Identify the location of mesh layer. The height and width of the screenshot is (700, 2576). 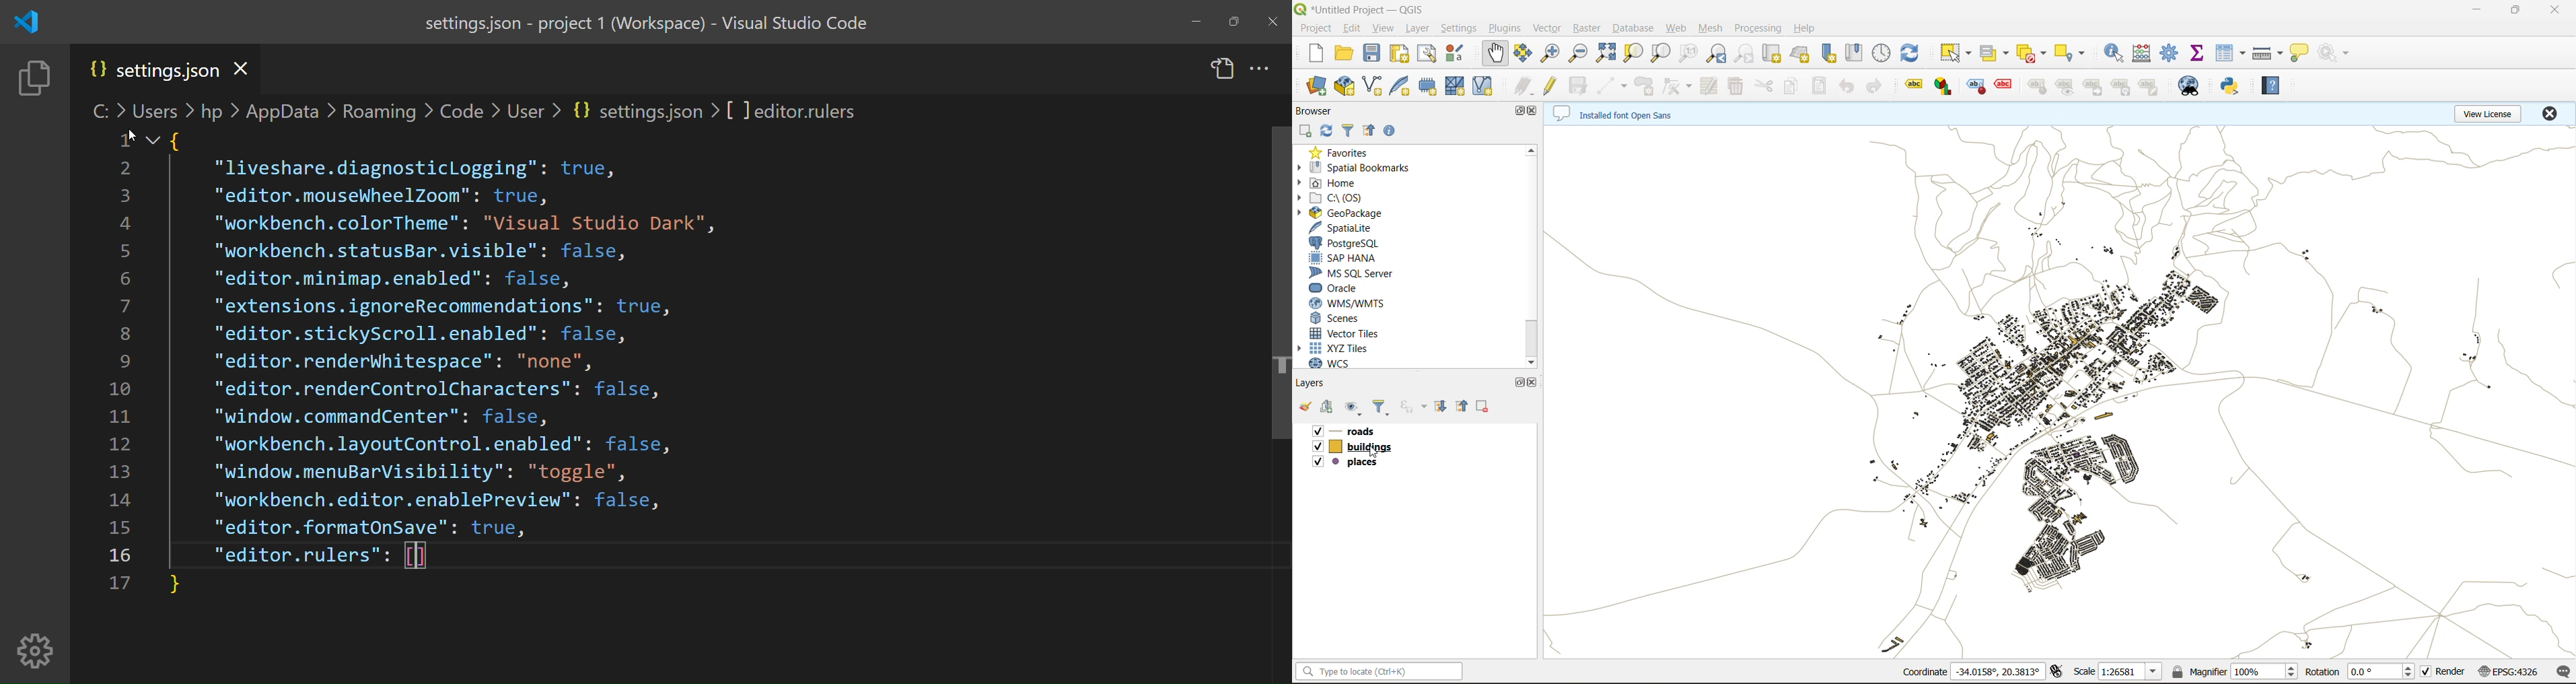
(1455, 88).